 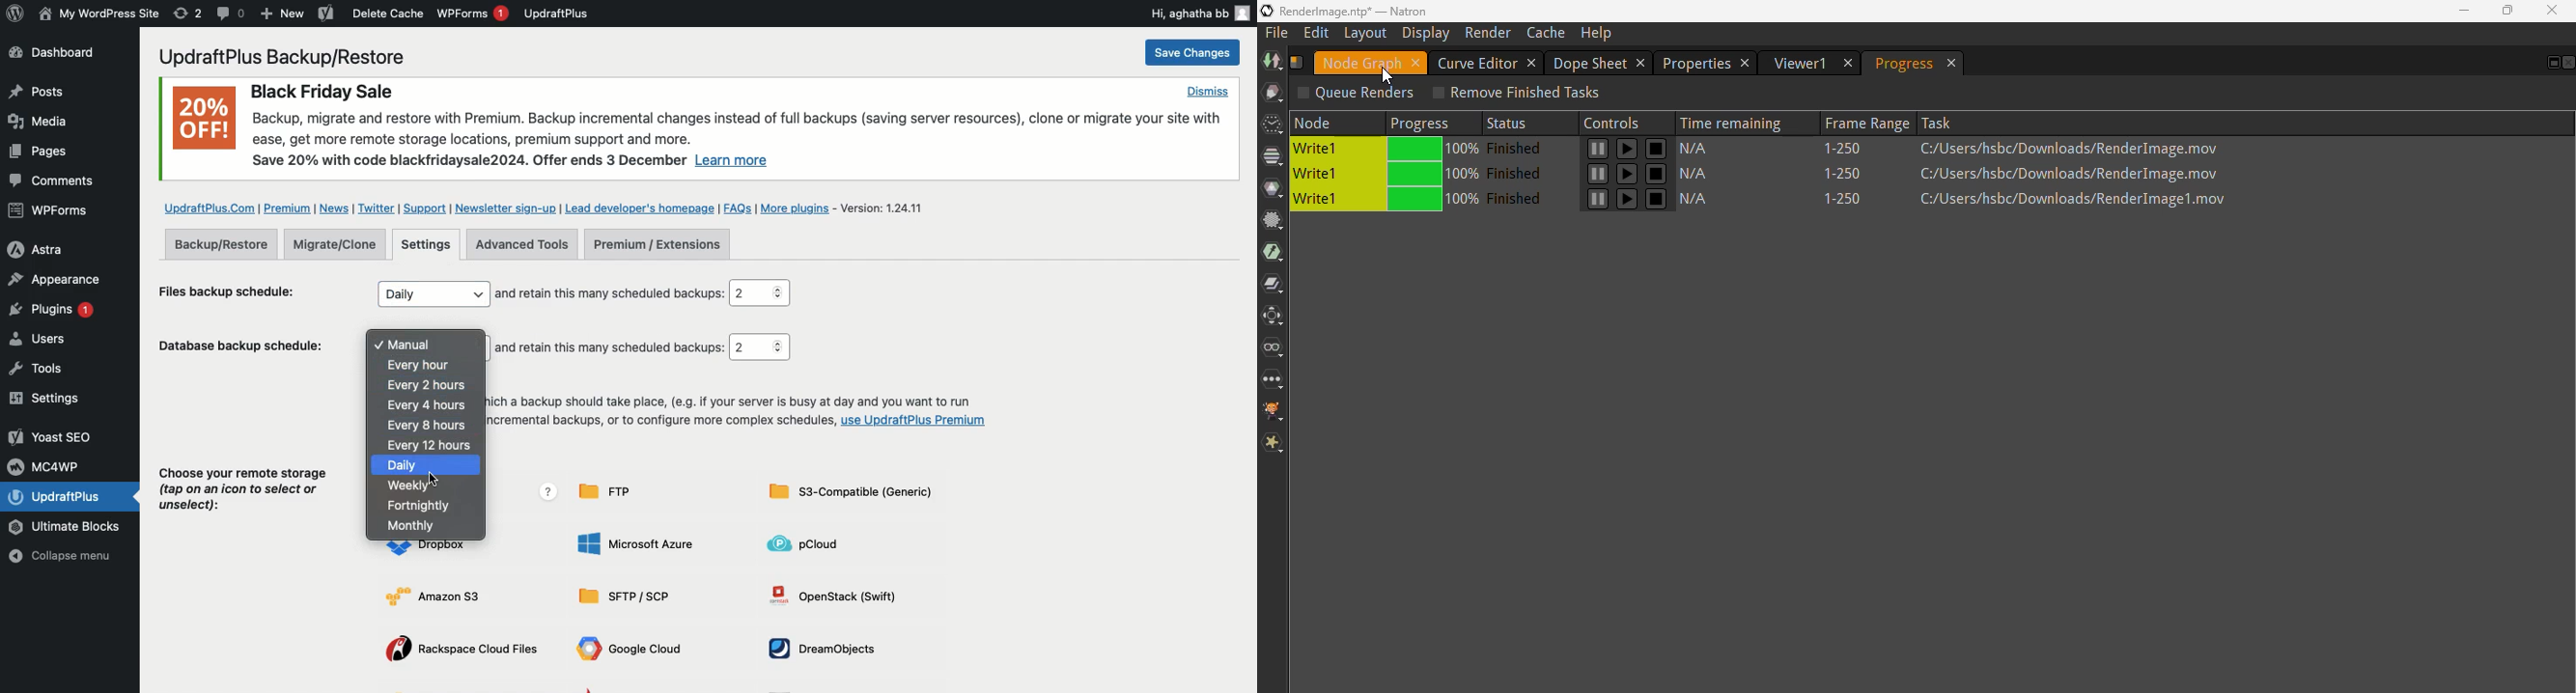 I want to click on Settings, so click(x=50, y=399).